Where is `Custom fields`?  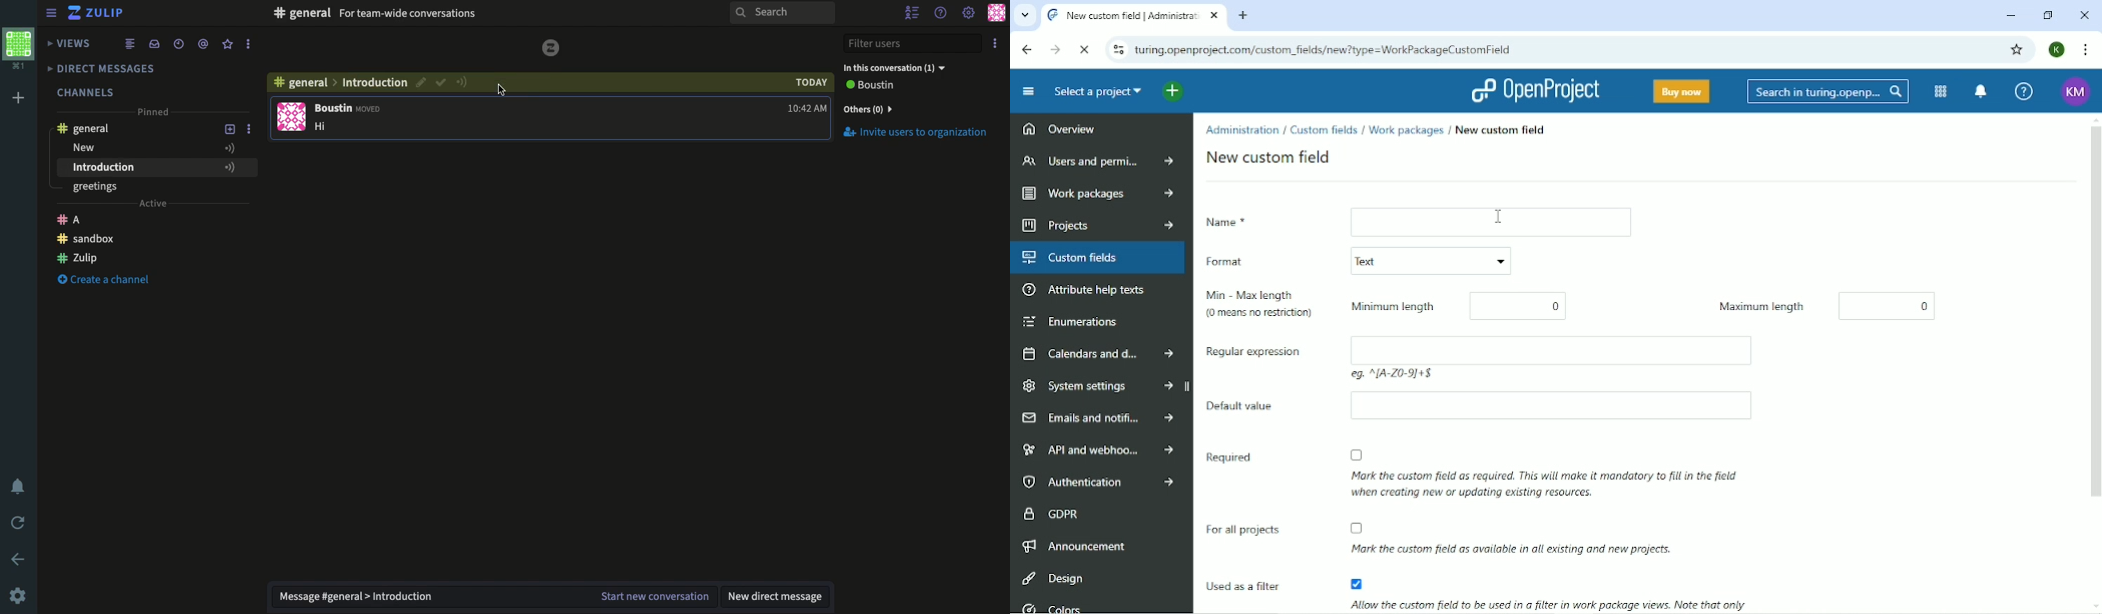 Custom fields is located at coordinates (1324, 129).